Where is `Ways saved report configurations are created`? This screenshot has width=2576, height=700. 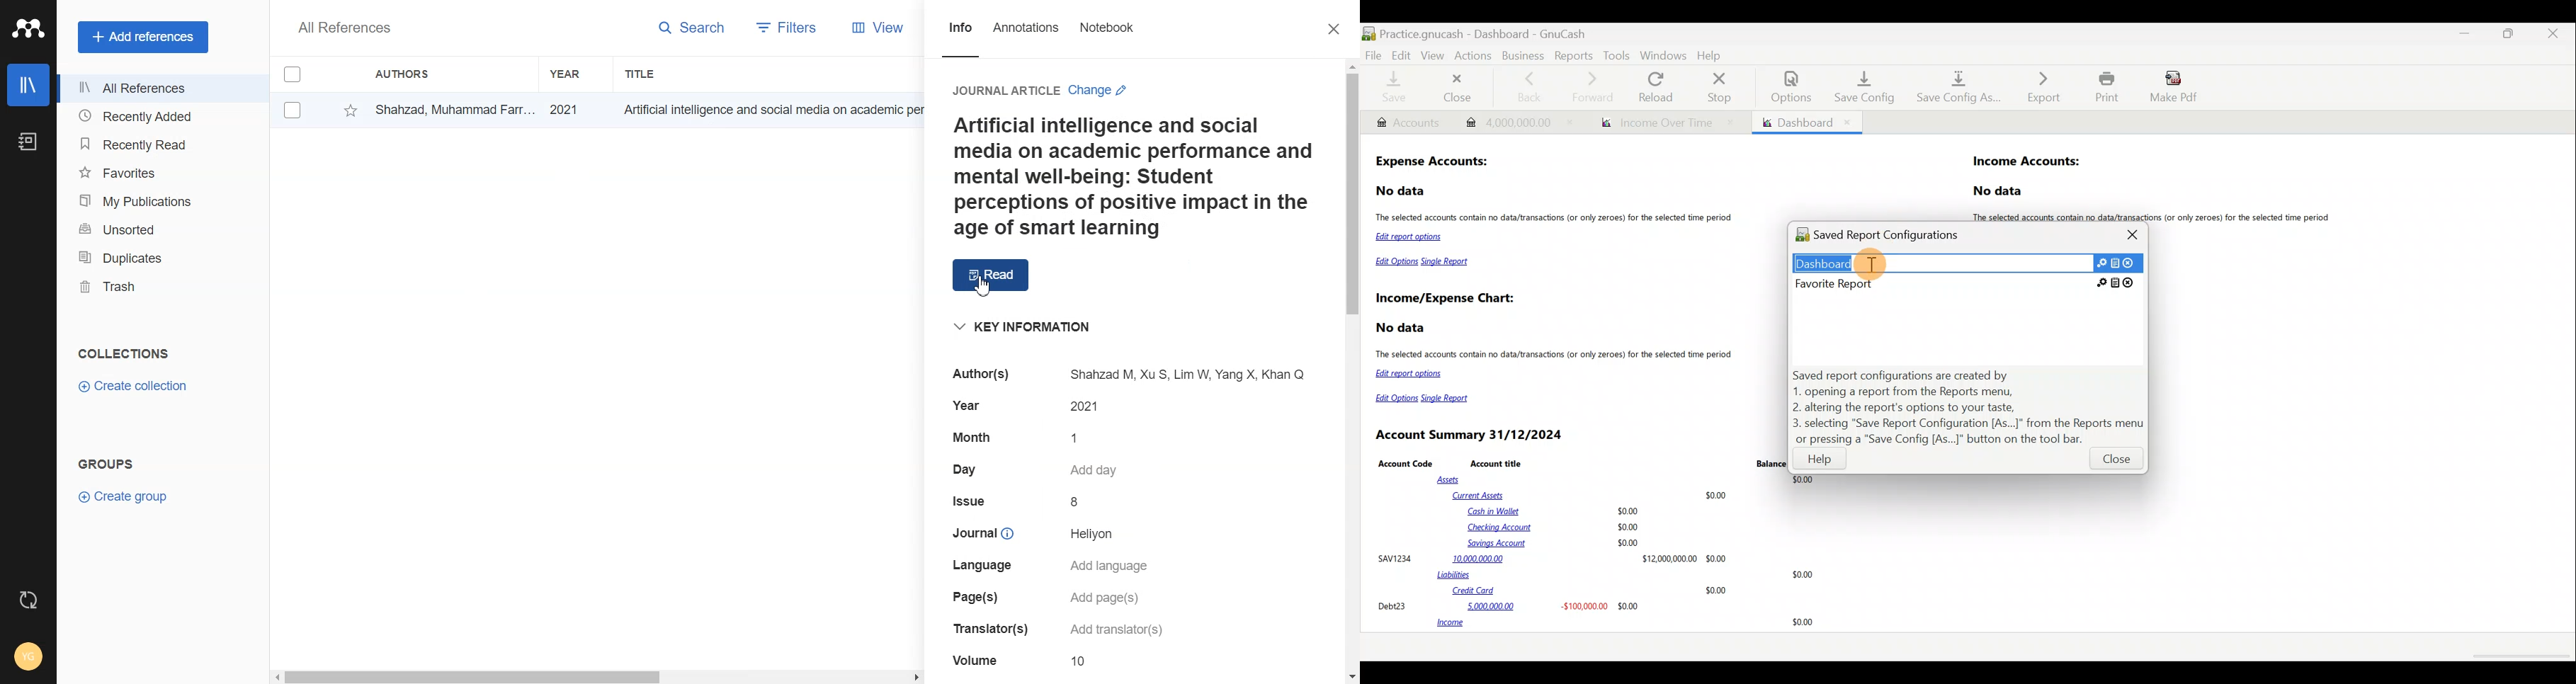 Ways saved report configurations are created is located at coordinates (1969, 407).